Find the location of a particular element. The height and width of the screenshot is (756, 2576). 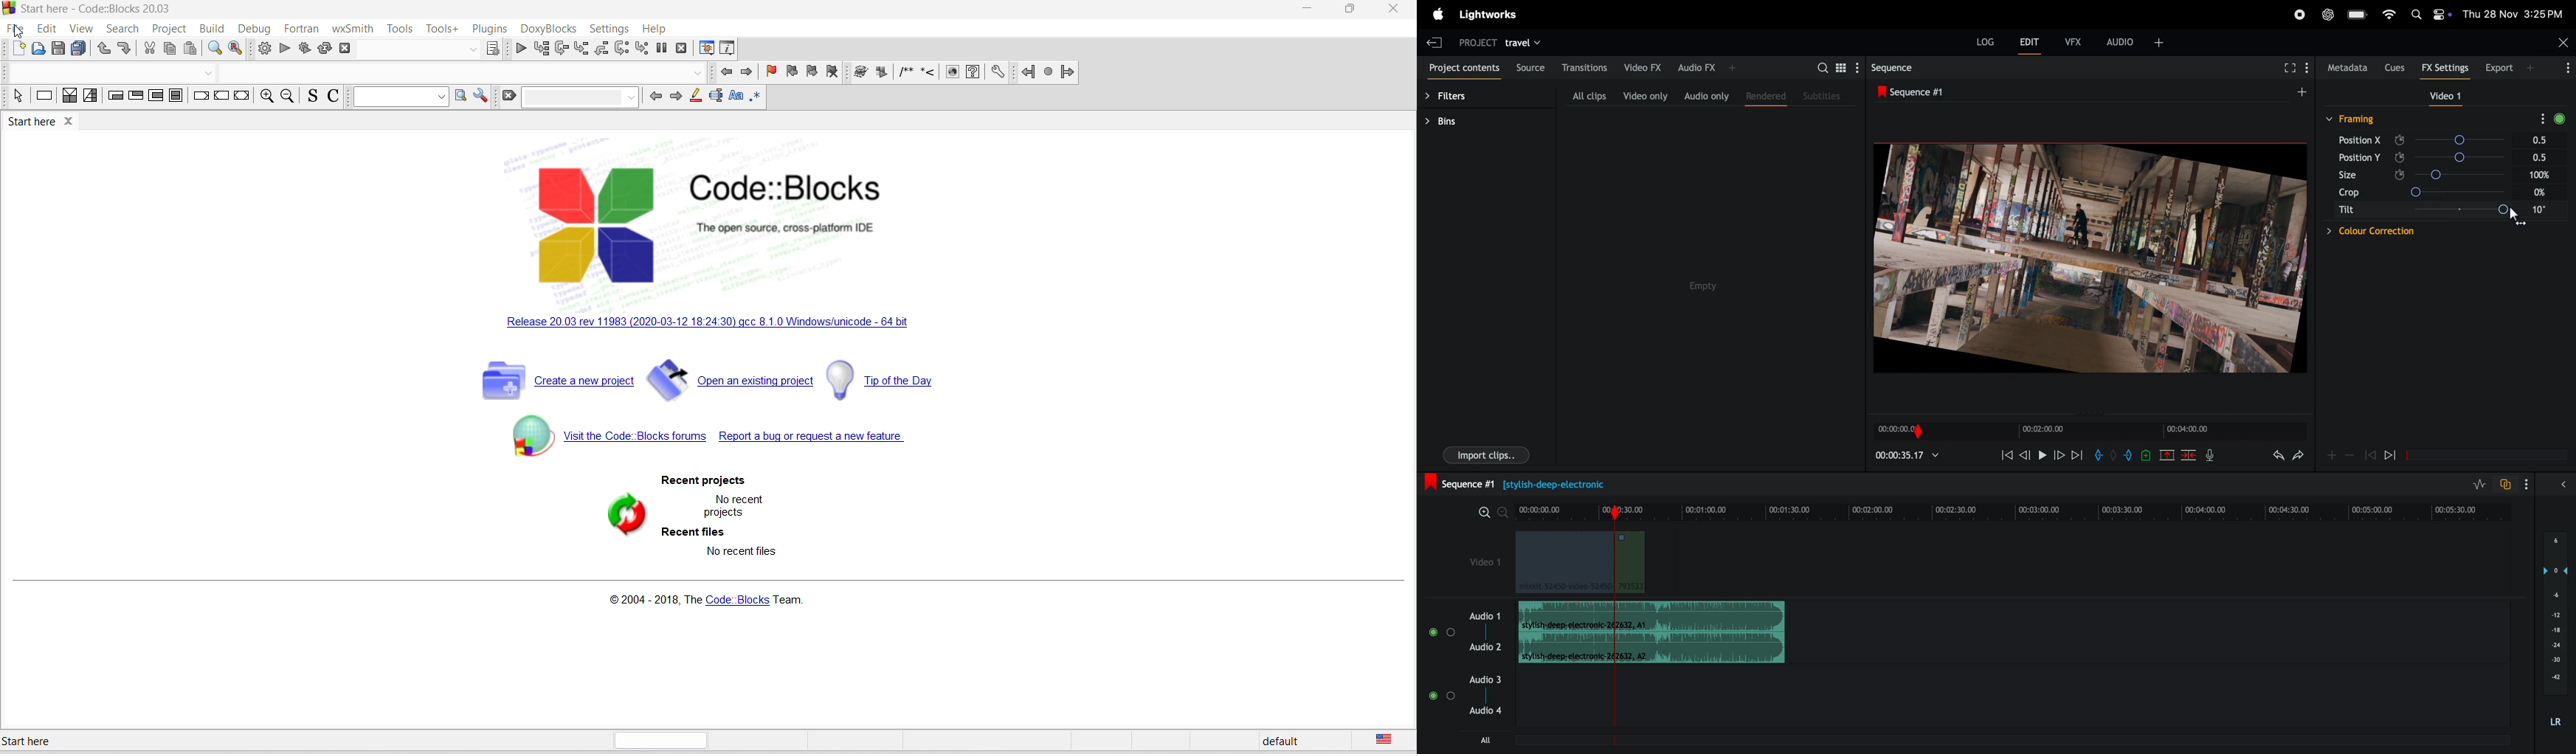

project is located at coordinates (1479, 40).